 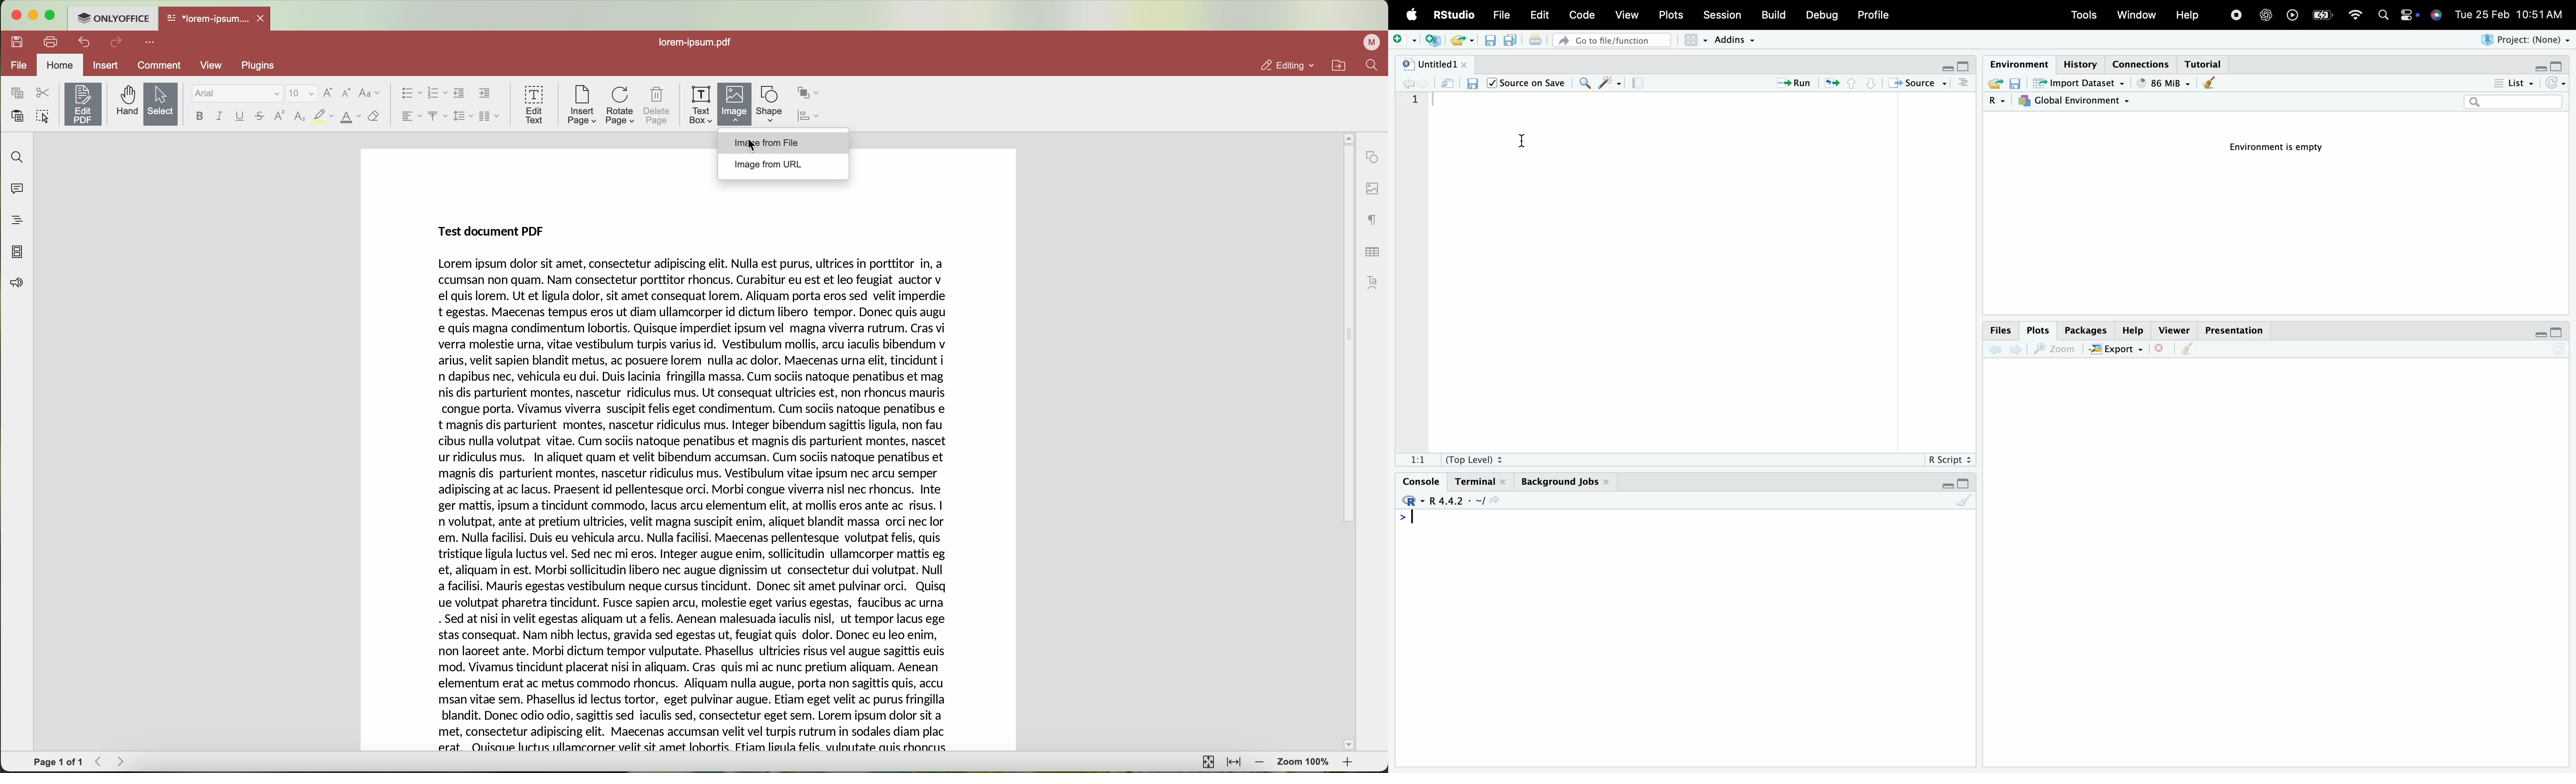 What do you see at coordinates (1404, 38) in the screenshot?
I see `add script` at bounding box center [1404, 38].